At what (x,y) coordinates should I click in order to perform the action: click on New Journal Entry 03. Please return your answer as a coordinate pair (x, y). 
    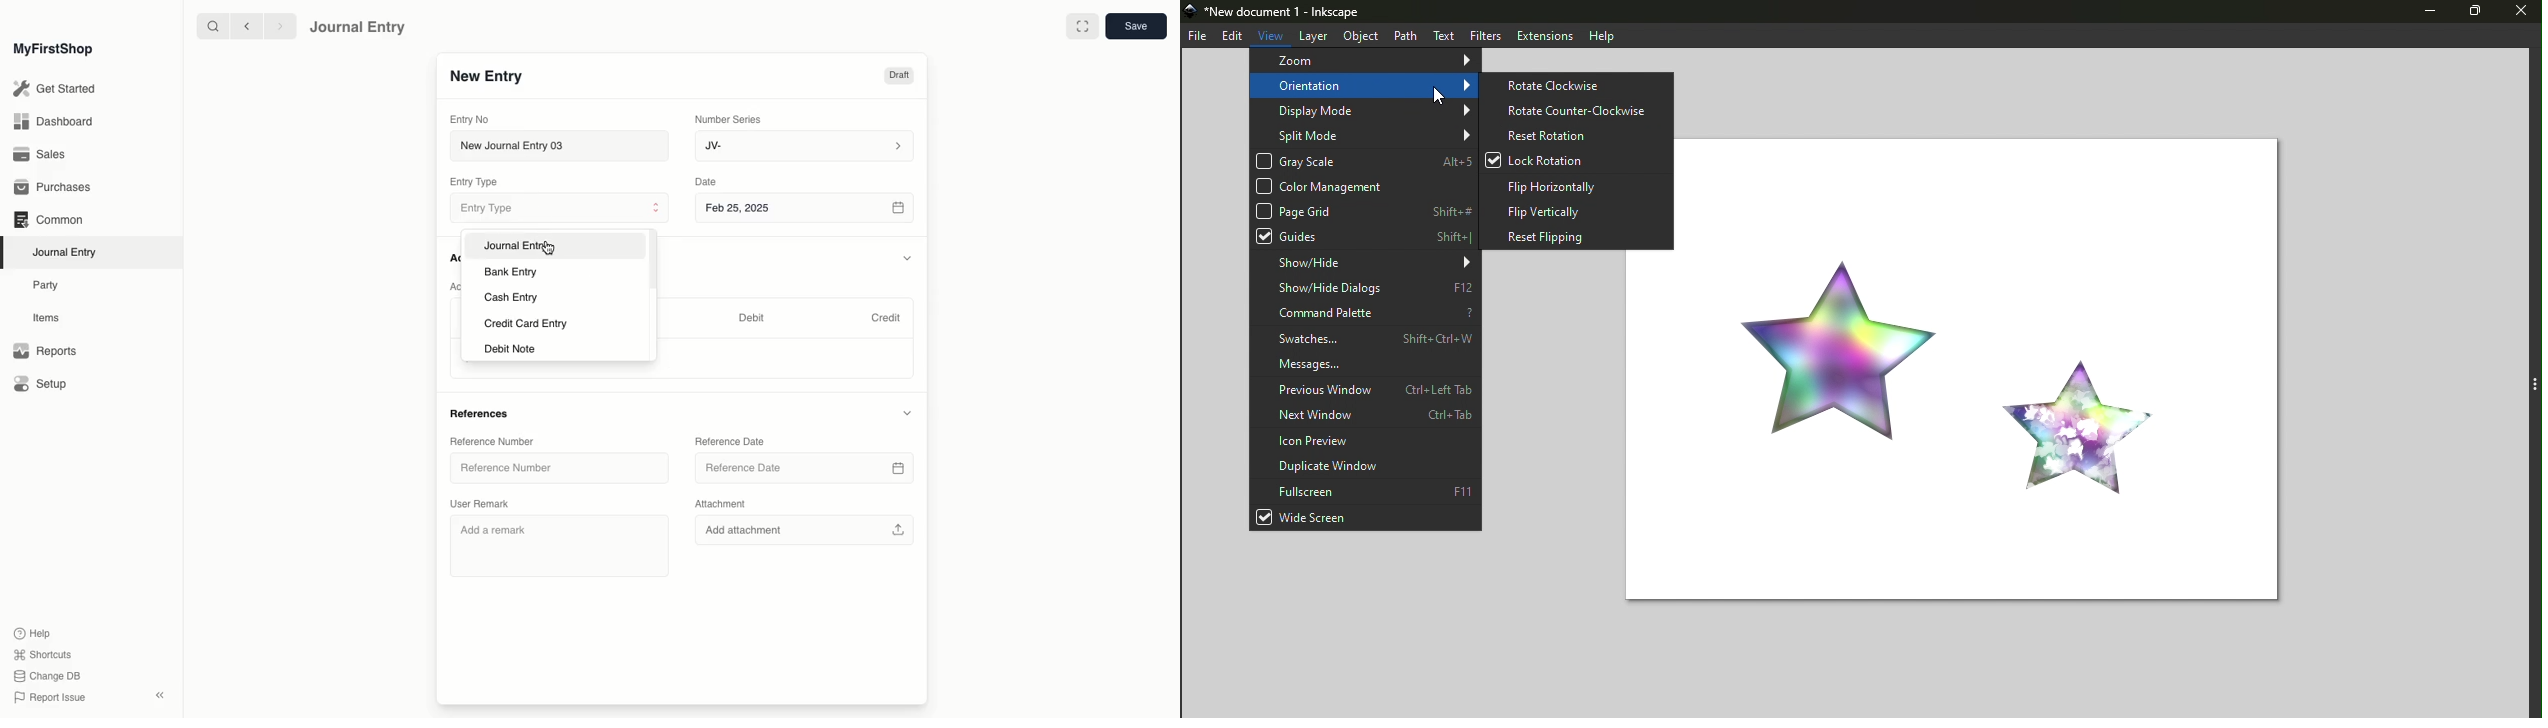
    Looking at the image, I should click on (564, 147).